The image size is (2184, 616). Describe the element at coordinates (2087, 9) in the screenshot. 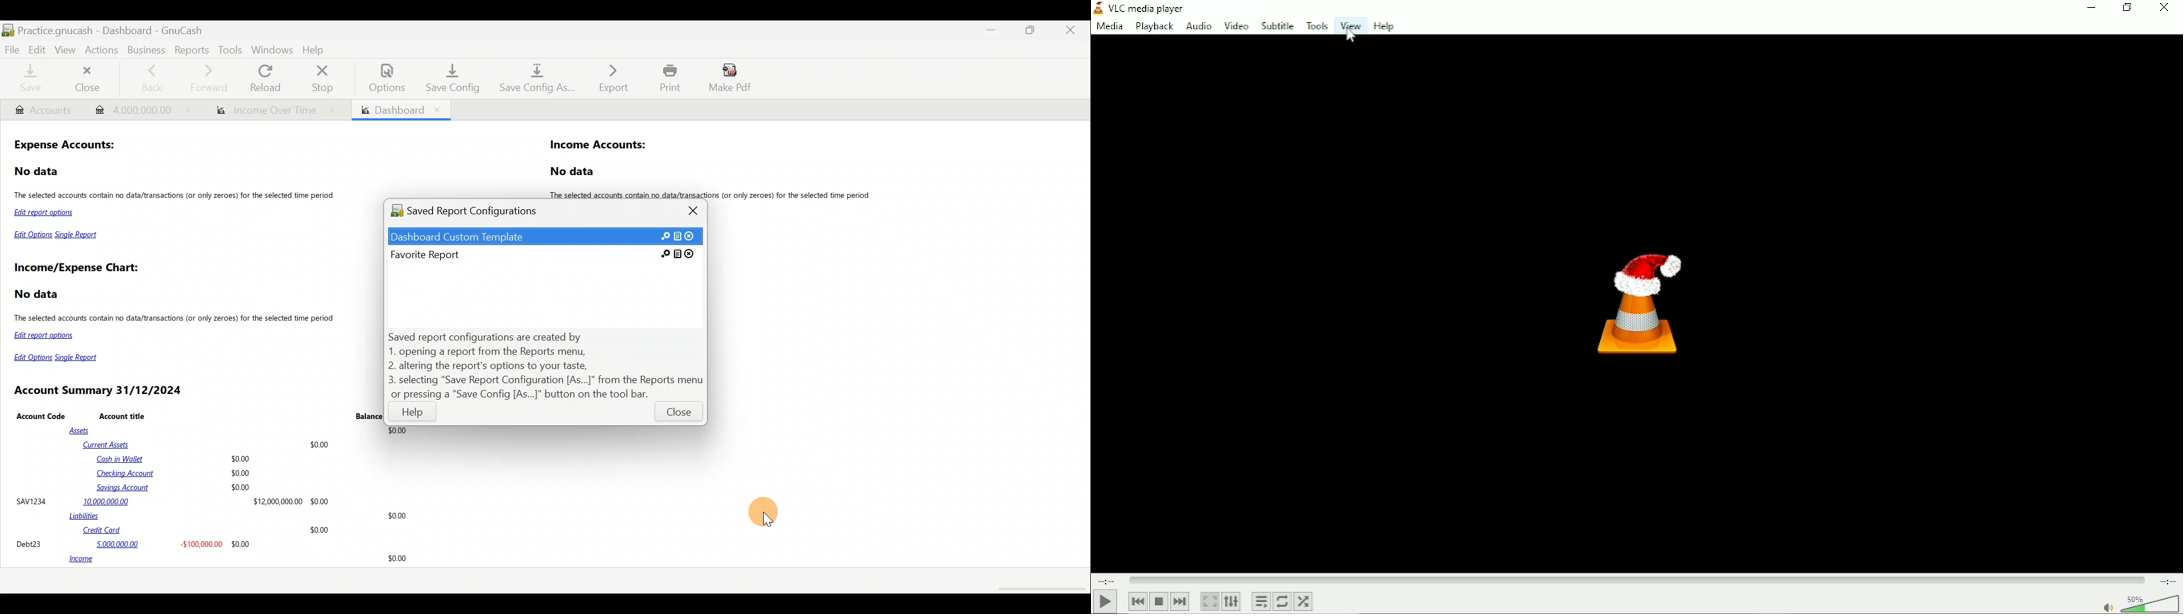

I see `Minimize` at that location.